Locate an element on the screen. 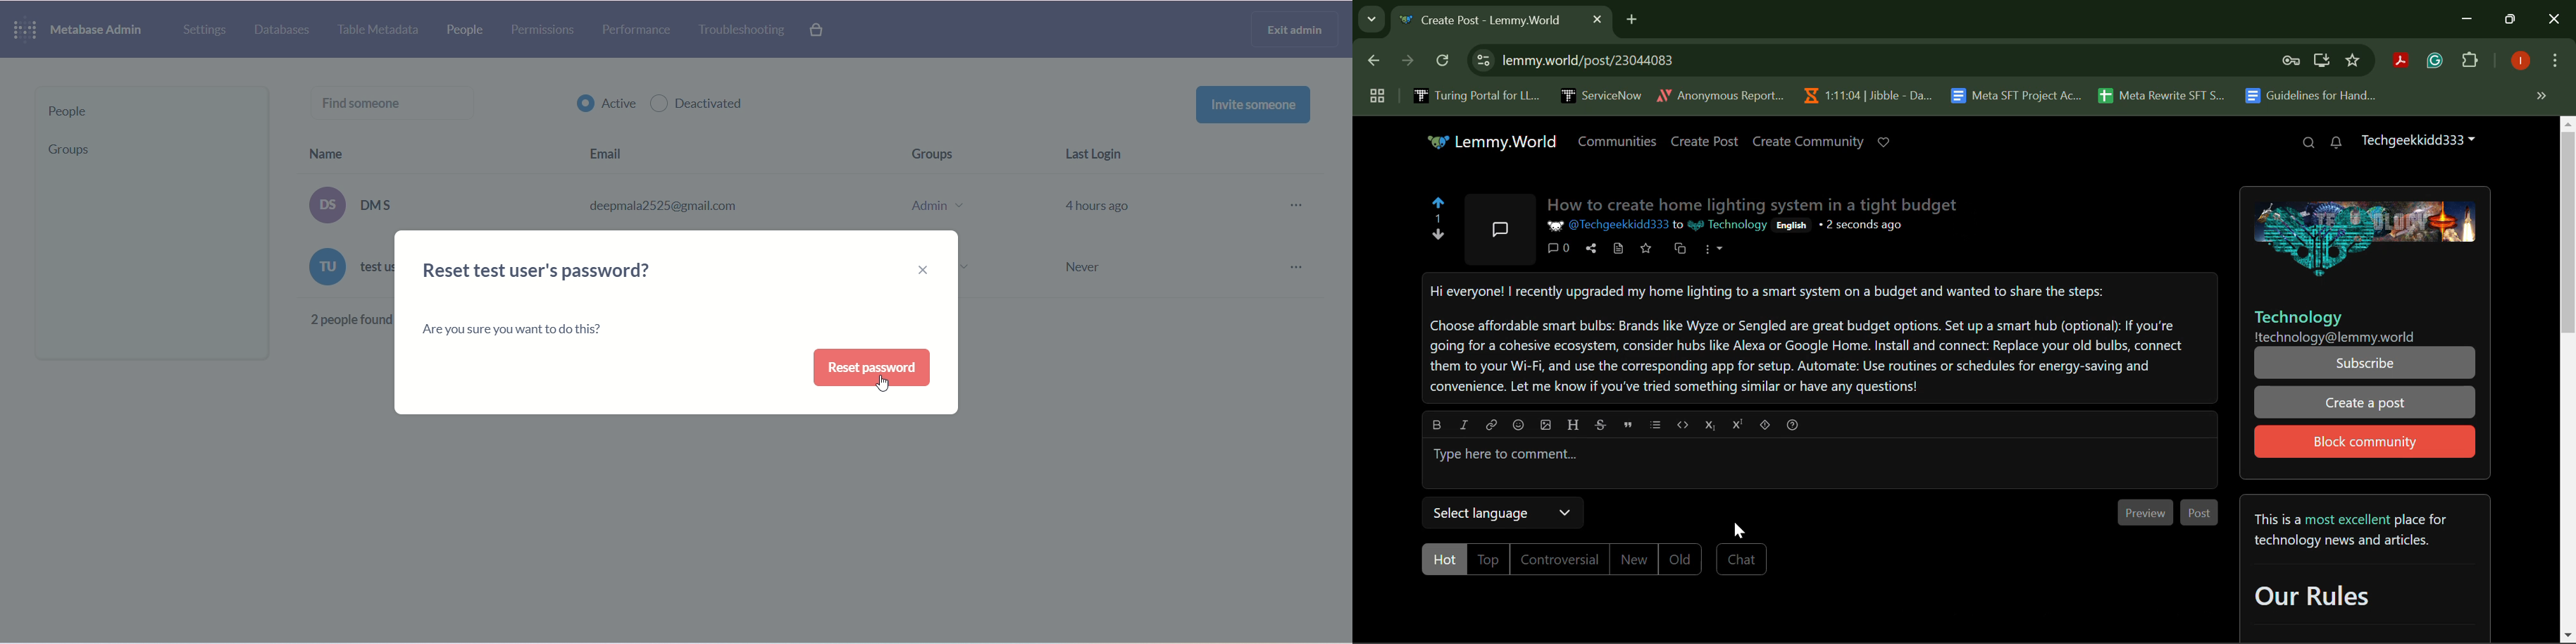 Image resolution: width=2576 pixels, height=644 pixels. Never is located at coordinates (1088, 271).